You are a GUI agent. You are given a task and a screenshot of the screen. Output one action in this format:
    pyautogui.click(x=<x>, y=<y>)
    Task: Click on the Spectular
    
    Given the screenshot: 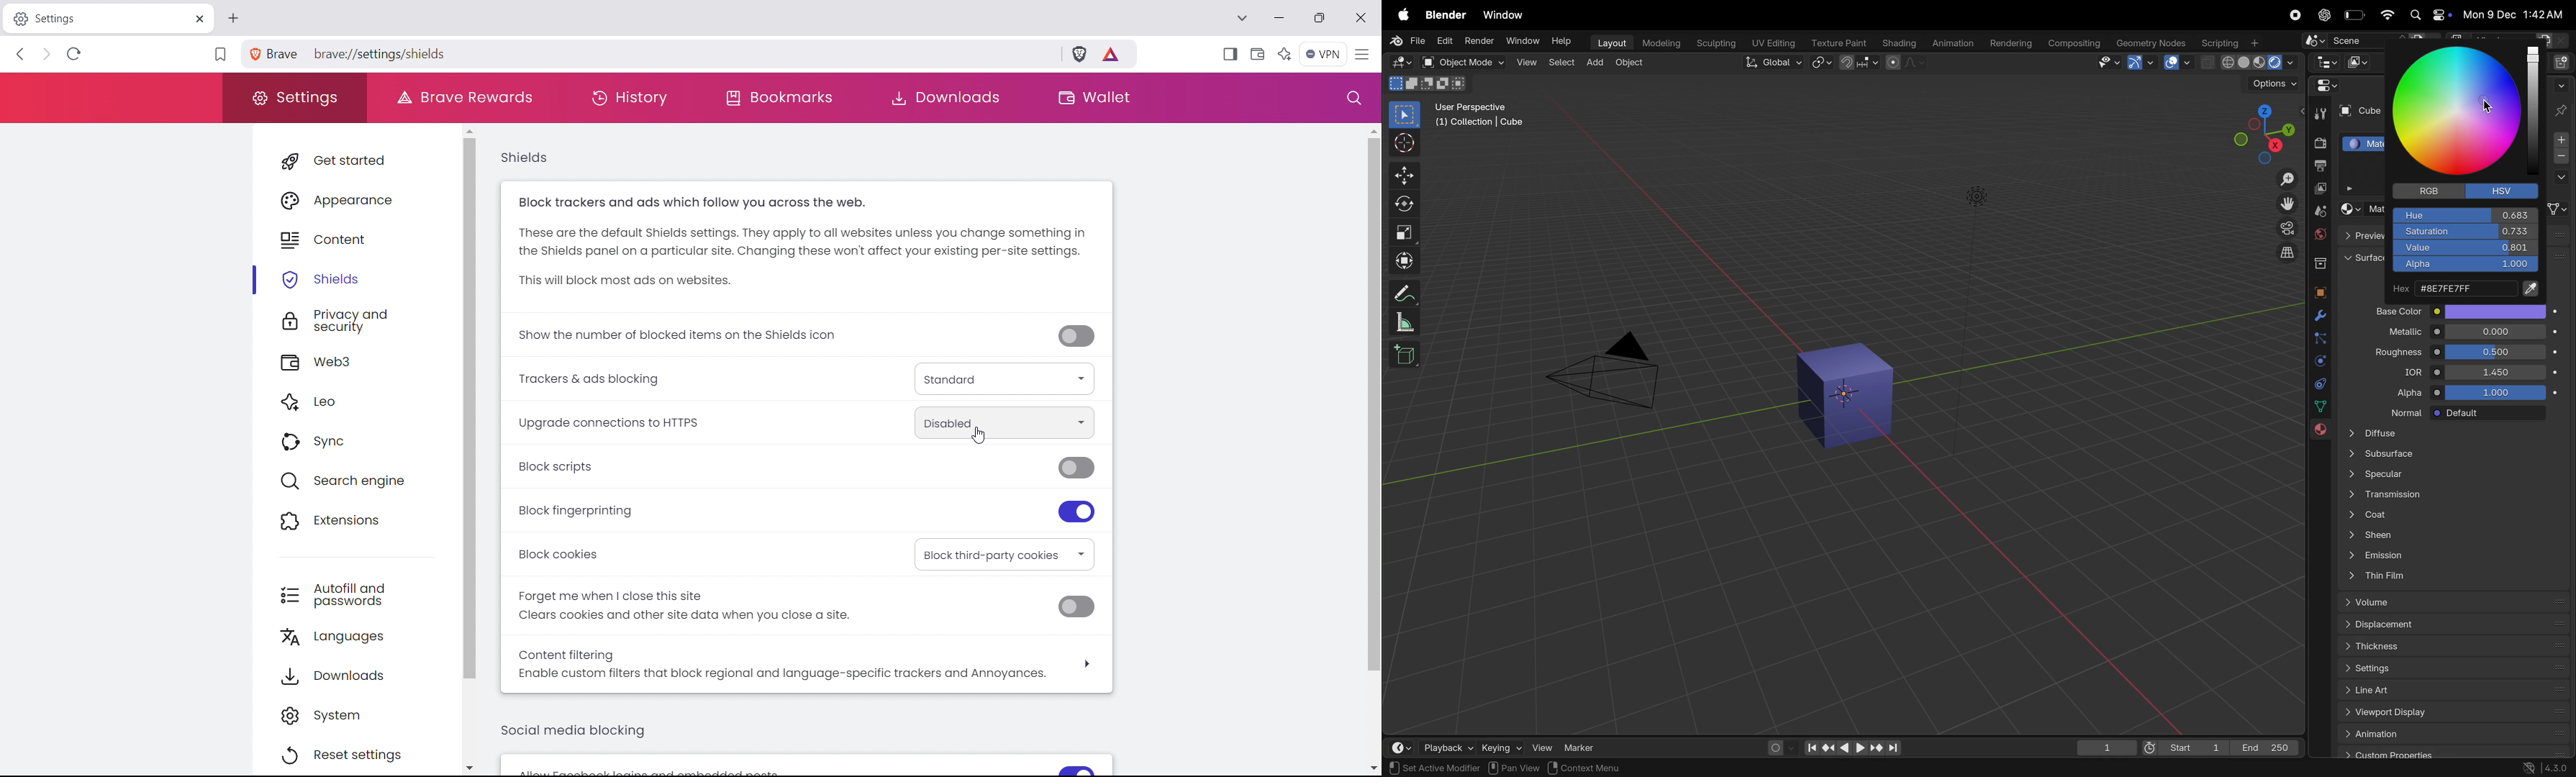 What is the action you would take?
    pyautogui.click(x=2449, y=477)
    